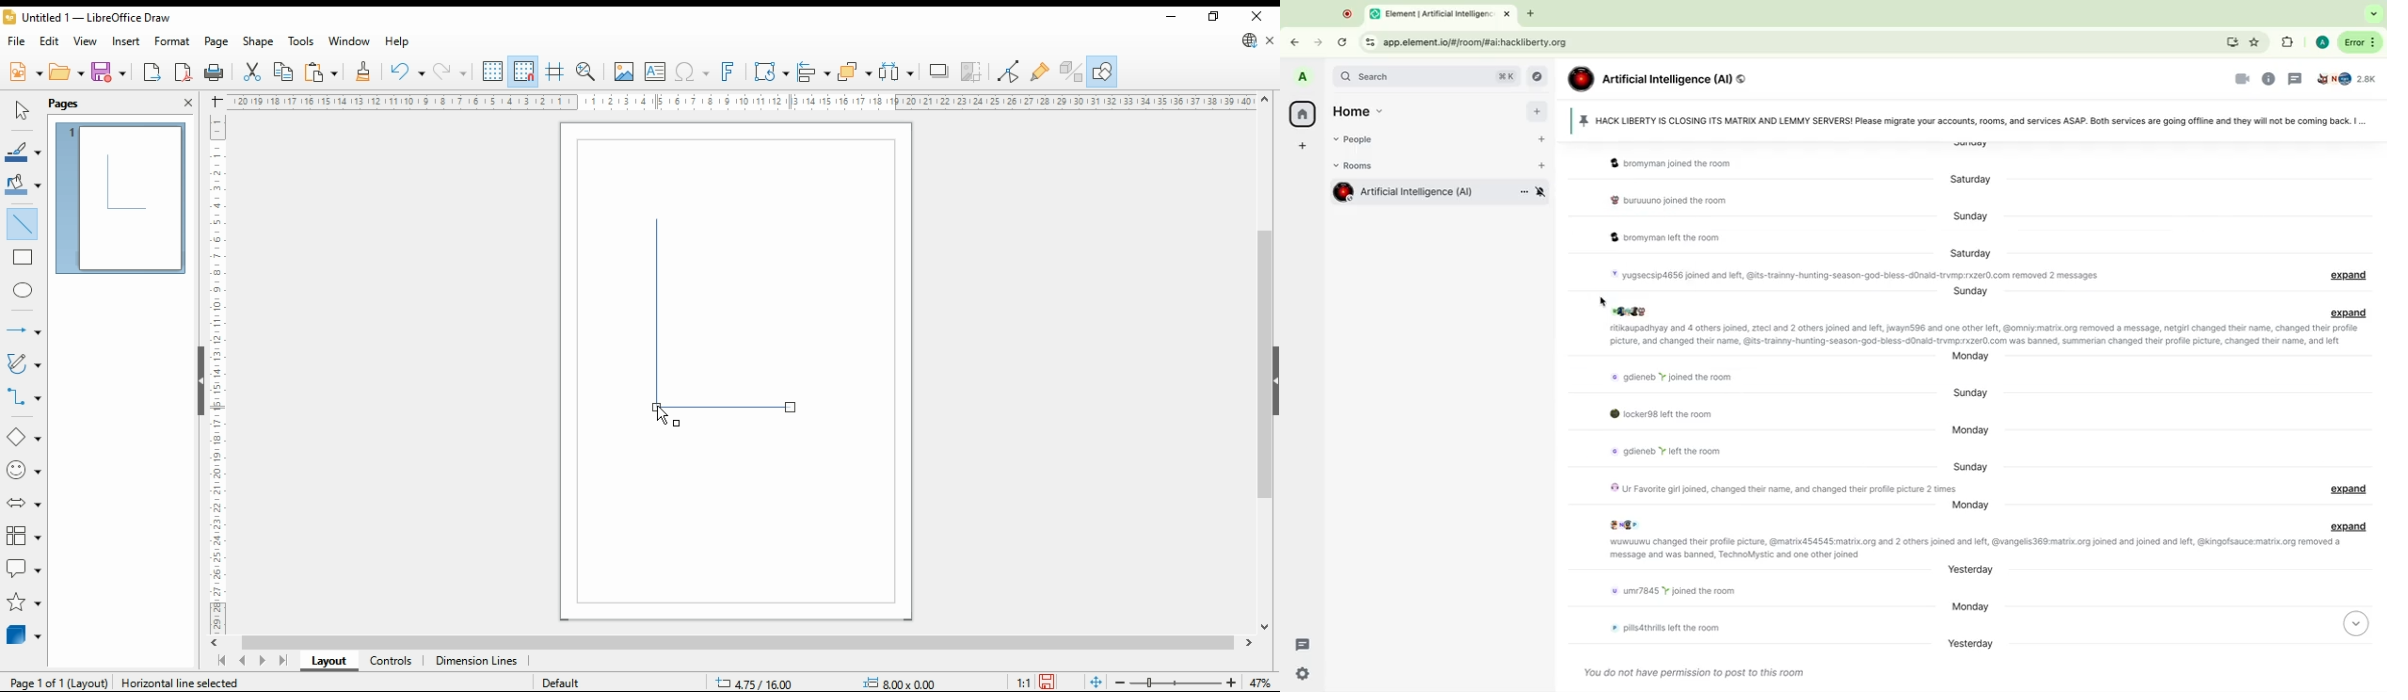 Image resolution: width=2408 pixels, height=700 pixels. I want to click on Threads, so click(1302, 645).